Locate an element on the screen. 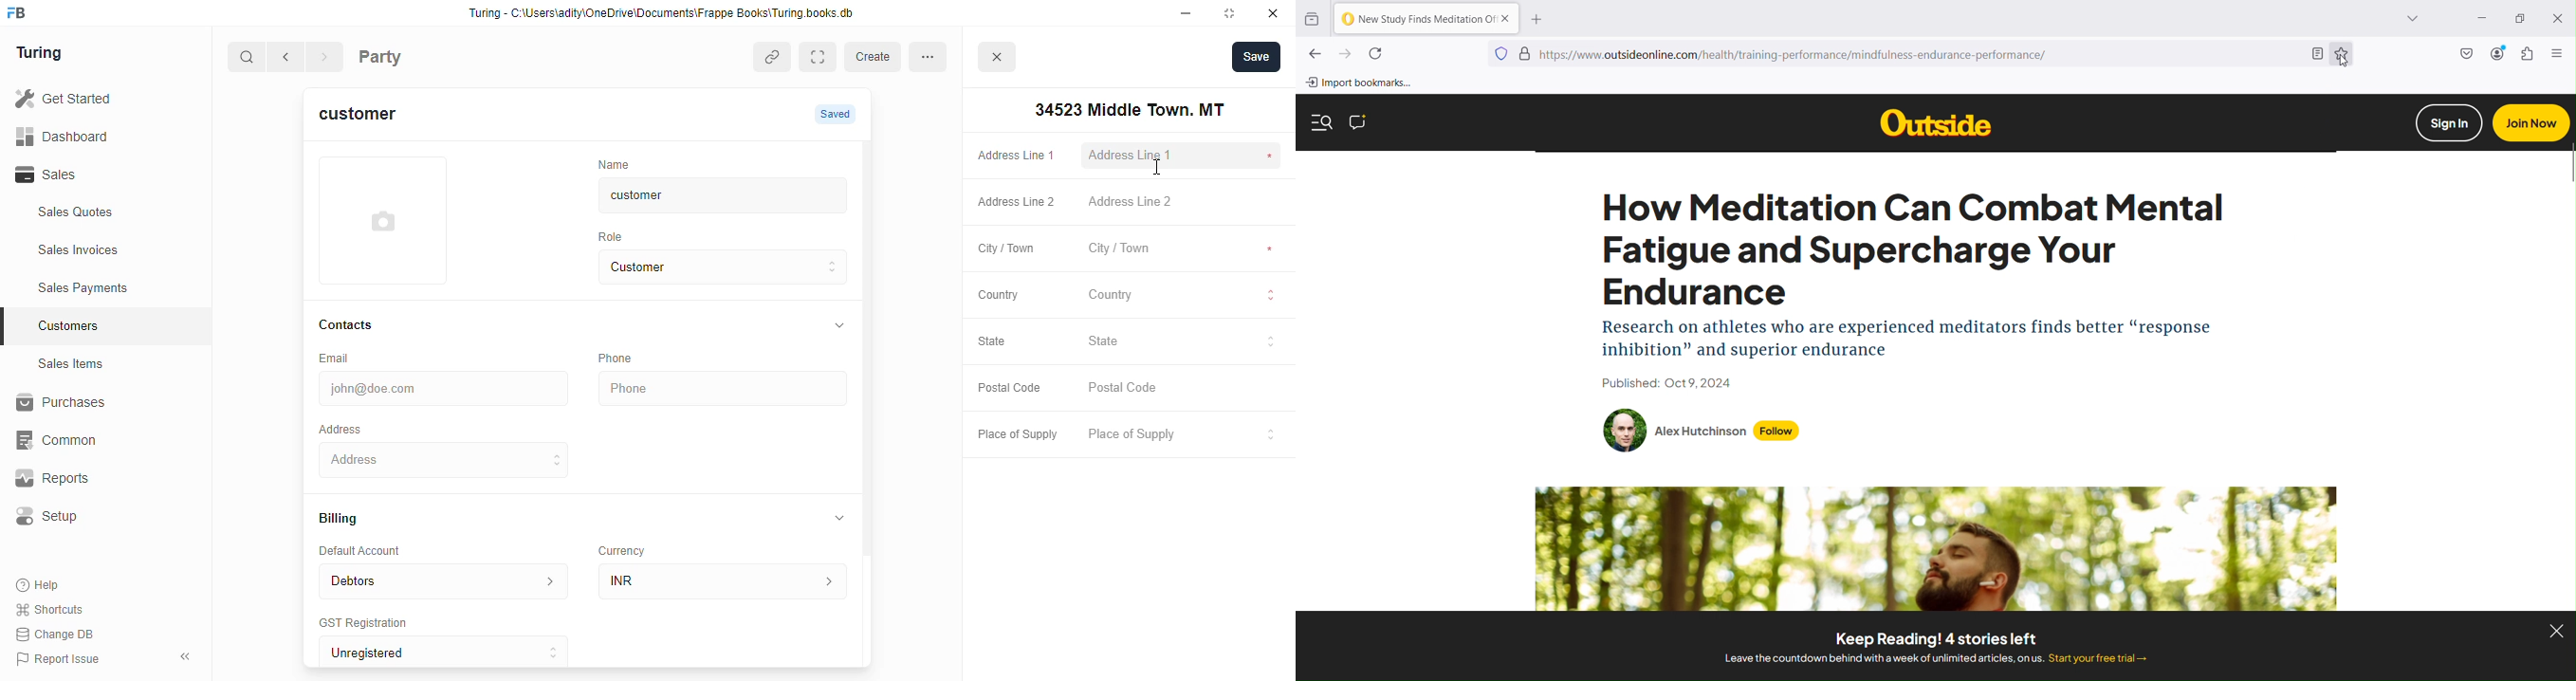 This screenshot has width=2576, height=700. Currency is located at coordinates (630, 546).